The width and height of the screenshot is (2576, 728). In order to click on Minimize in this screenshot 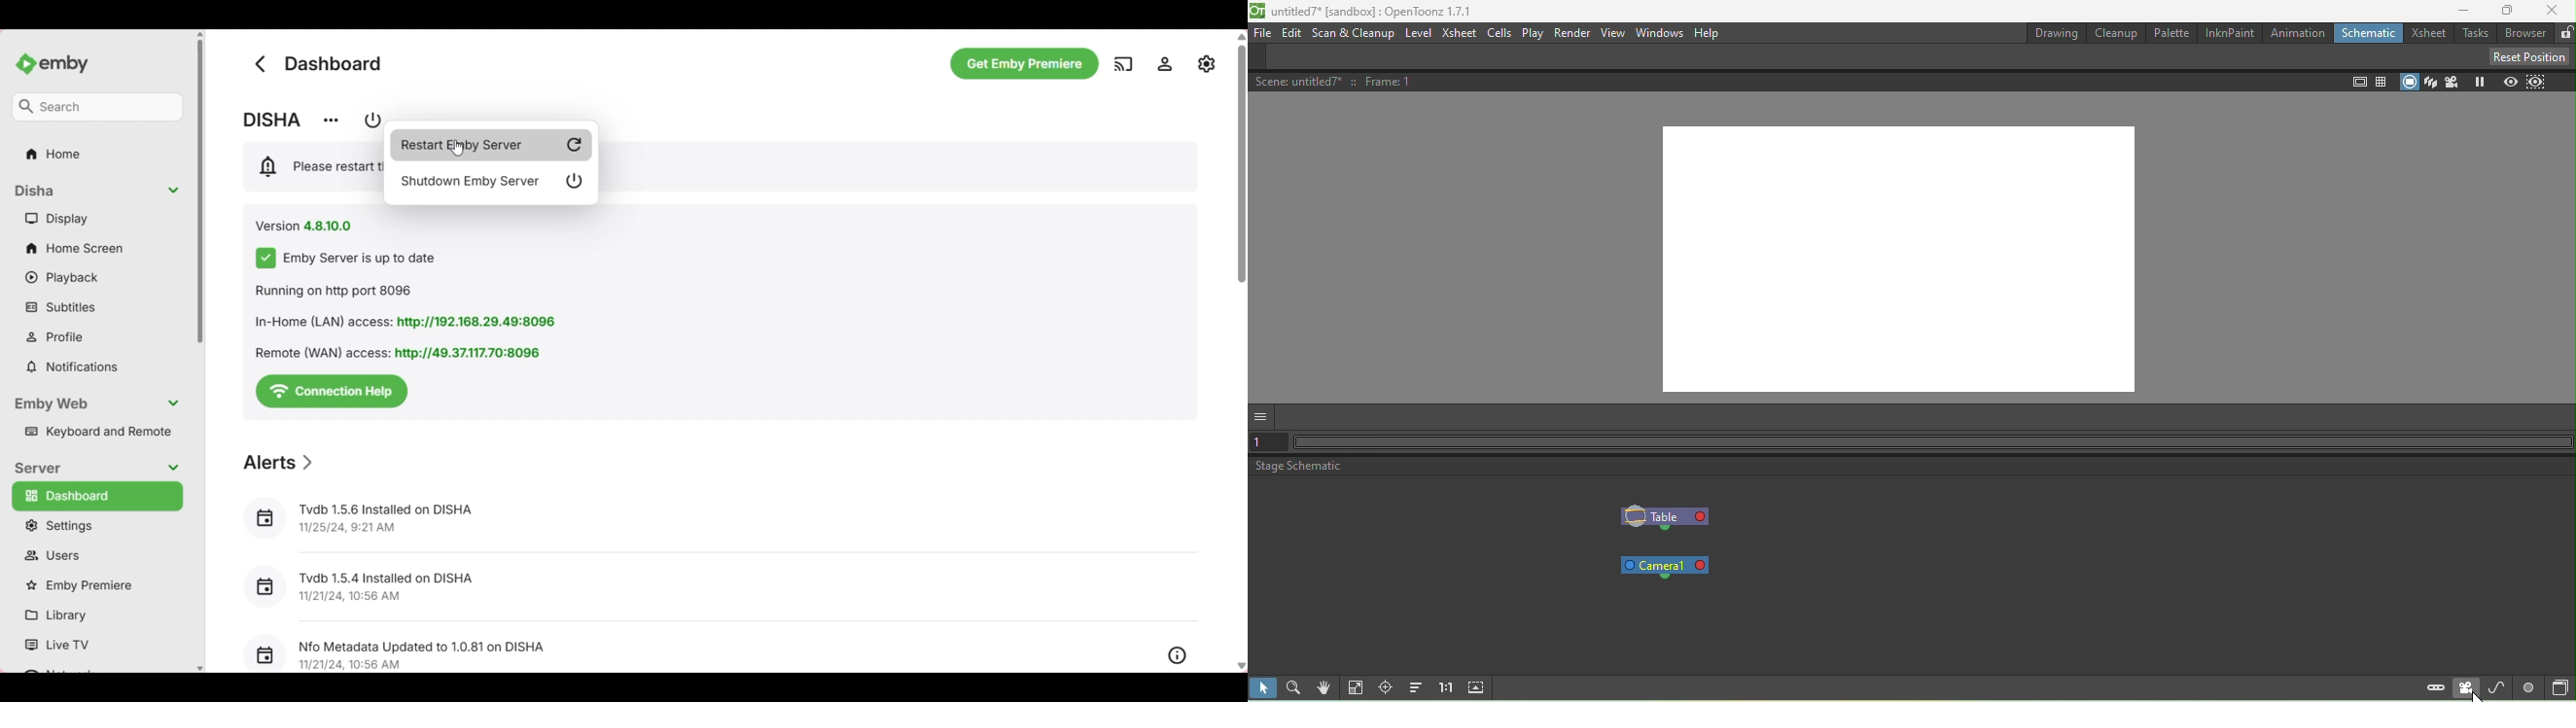, I will do `click(2457, 12)`.